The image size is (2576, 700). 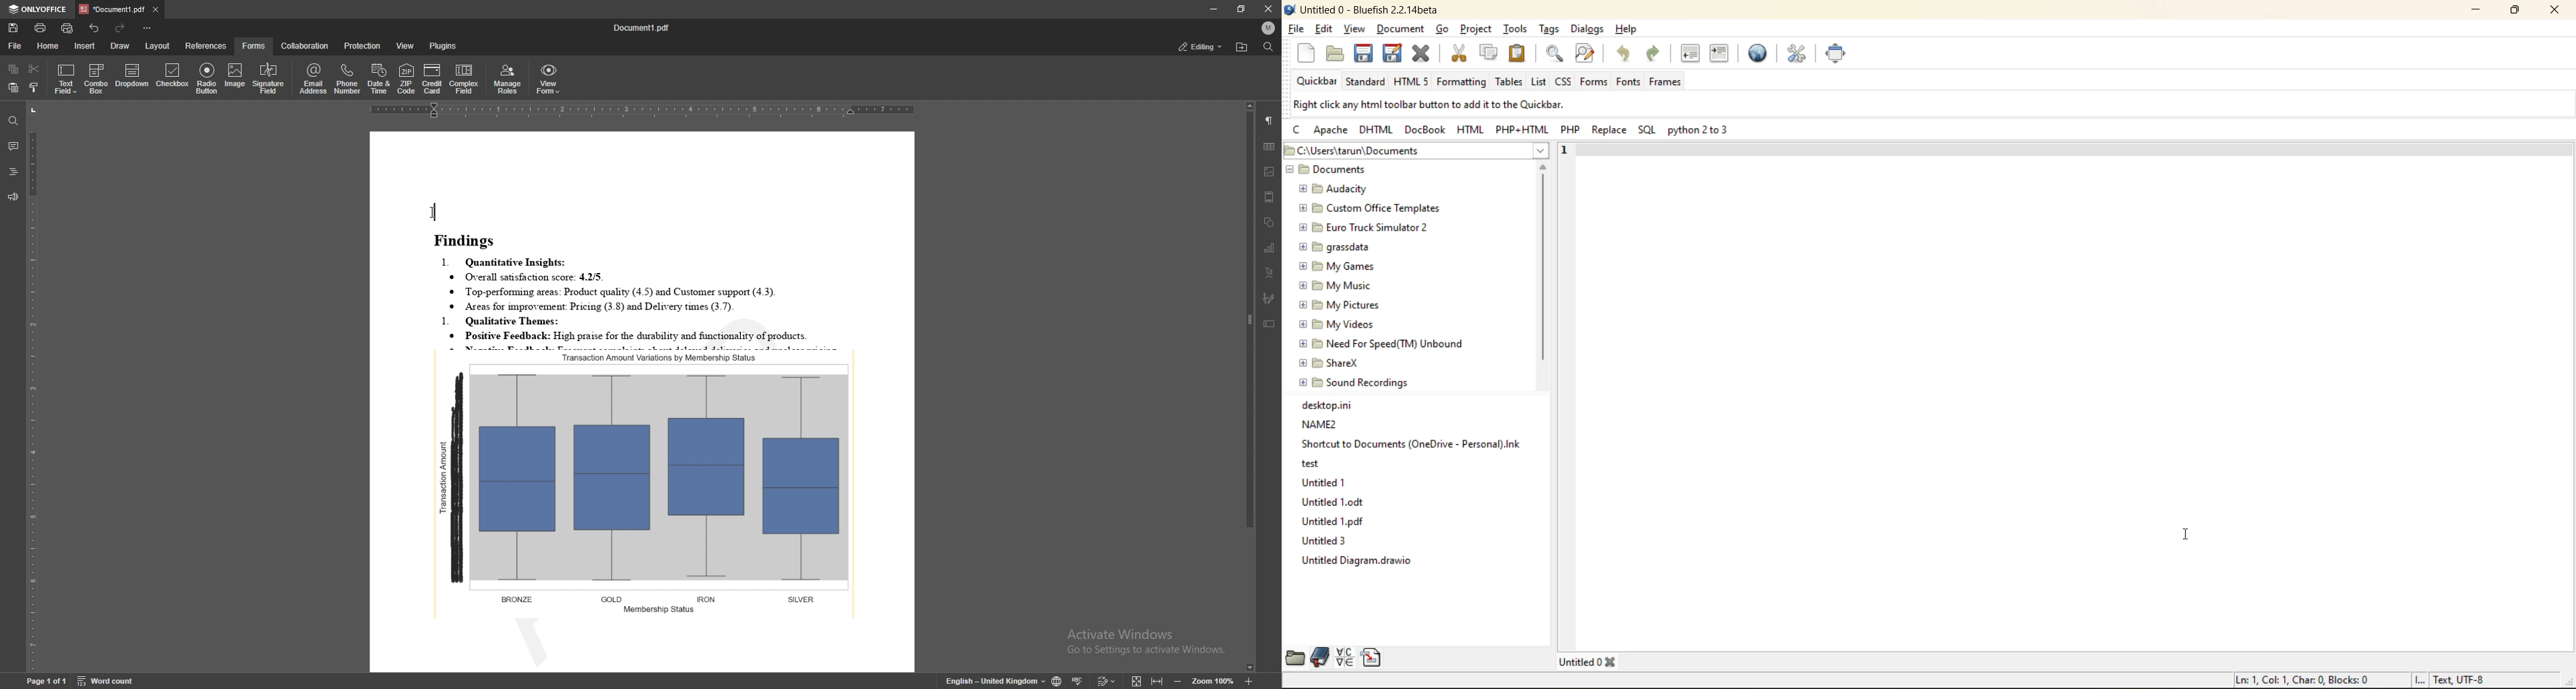 I want to click on file, so click(x=15, y=46).